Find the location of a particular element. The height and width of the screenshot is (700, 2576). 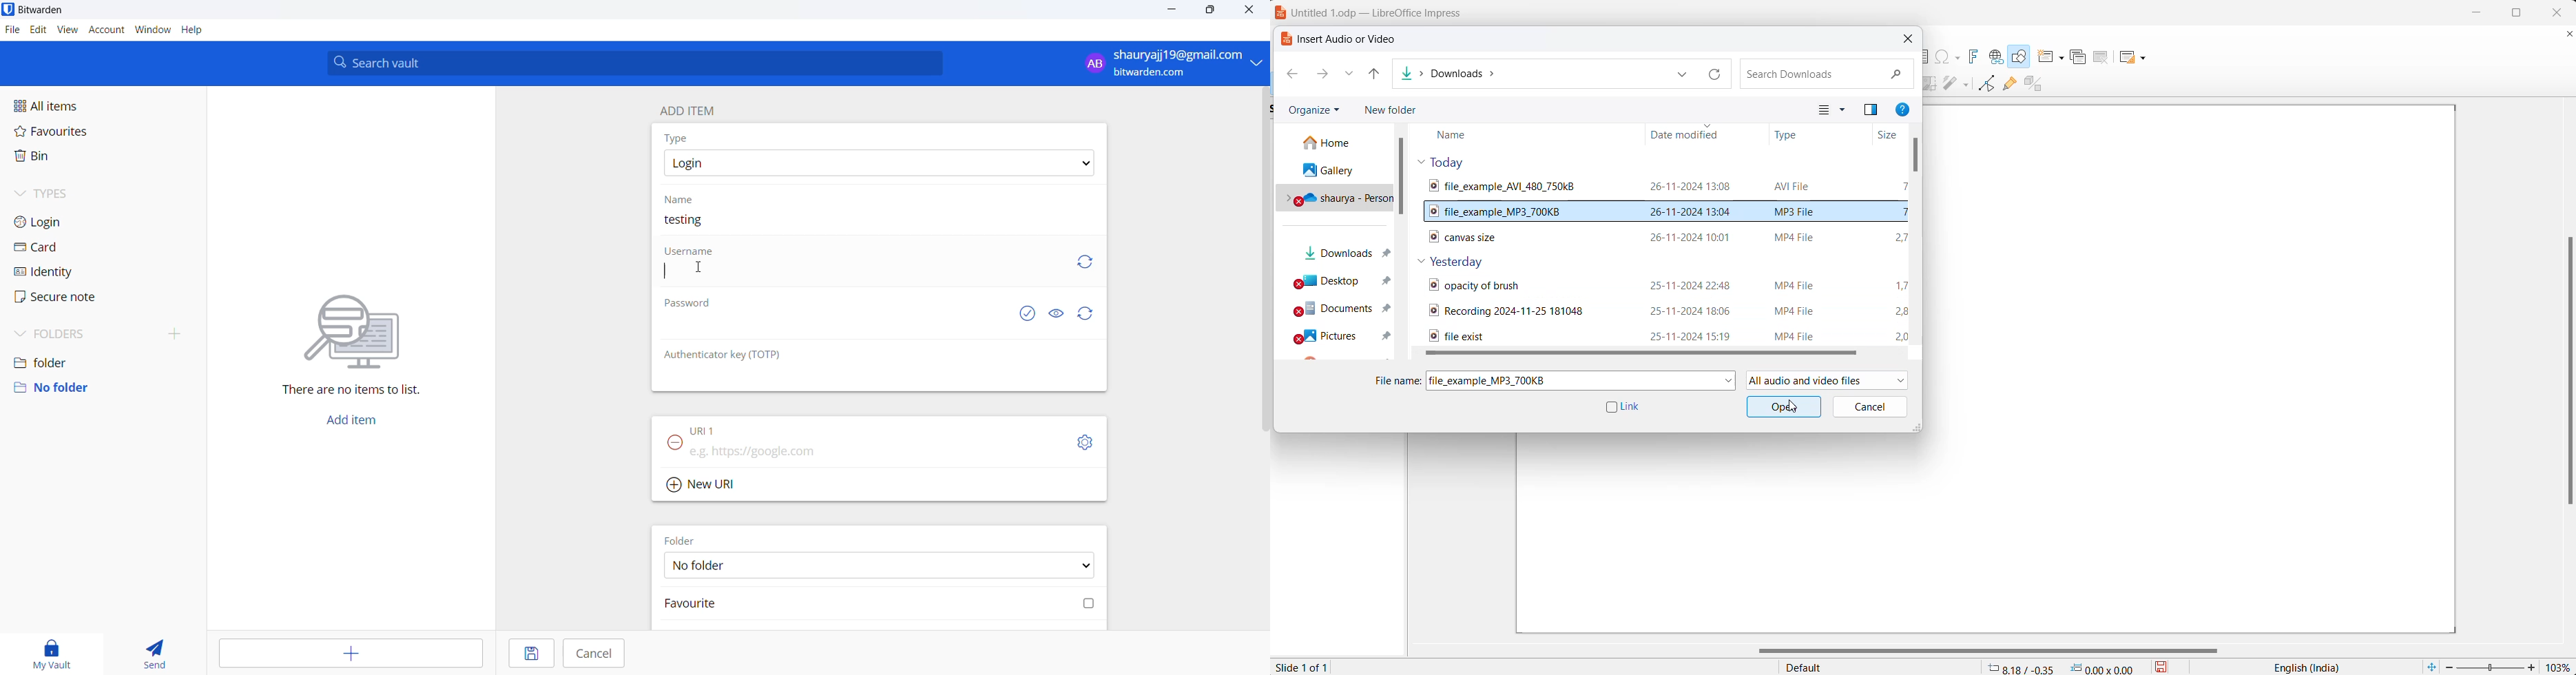

logo is located at coordinates (1280, 13).